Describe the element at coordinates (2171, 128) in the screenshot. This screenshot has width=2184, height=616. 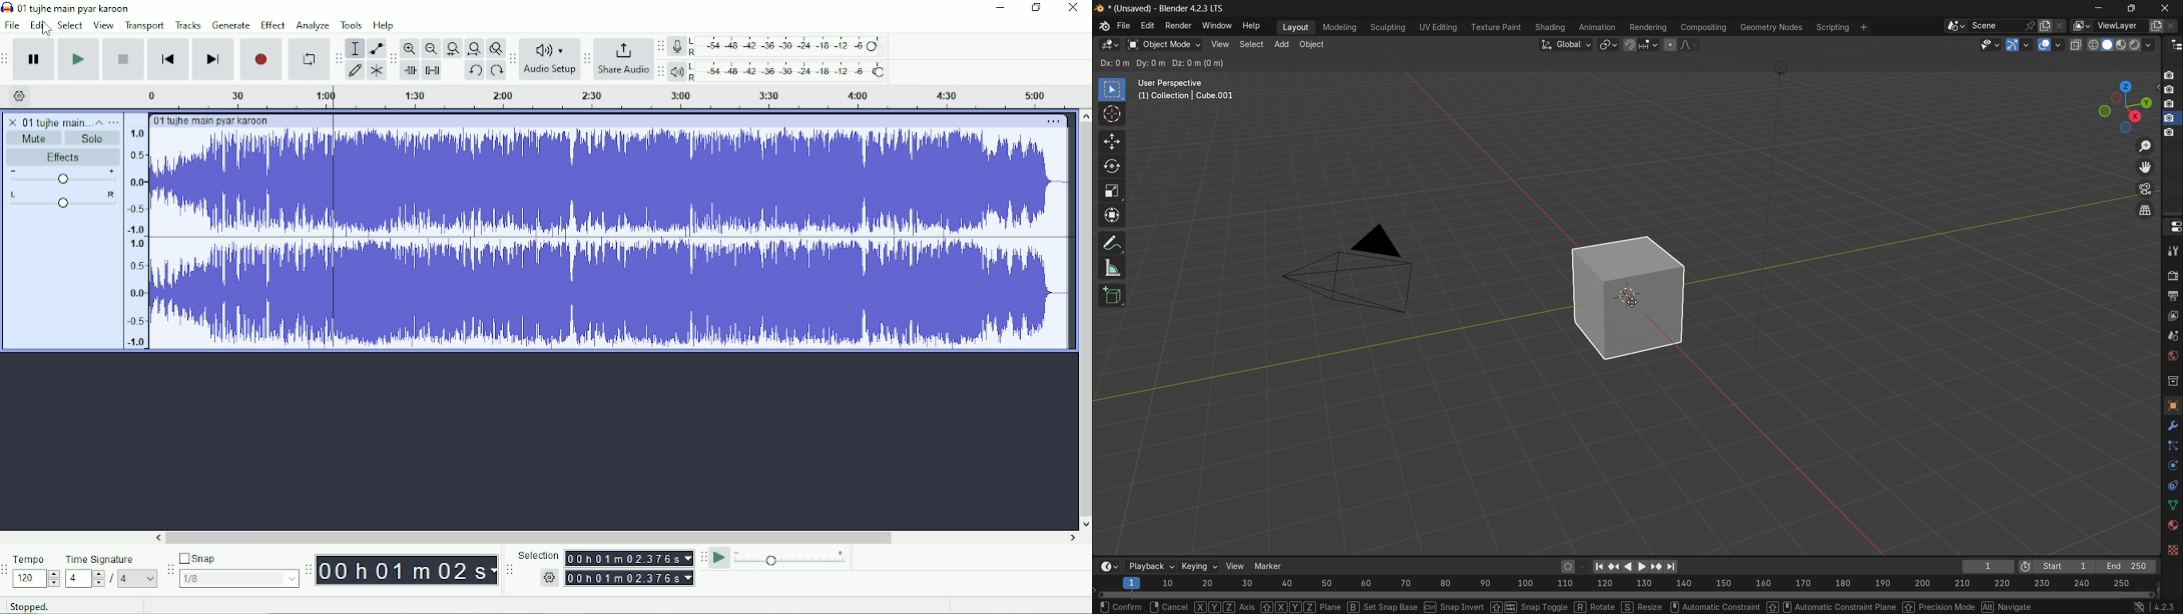
I see `Icon4` at that location.